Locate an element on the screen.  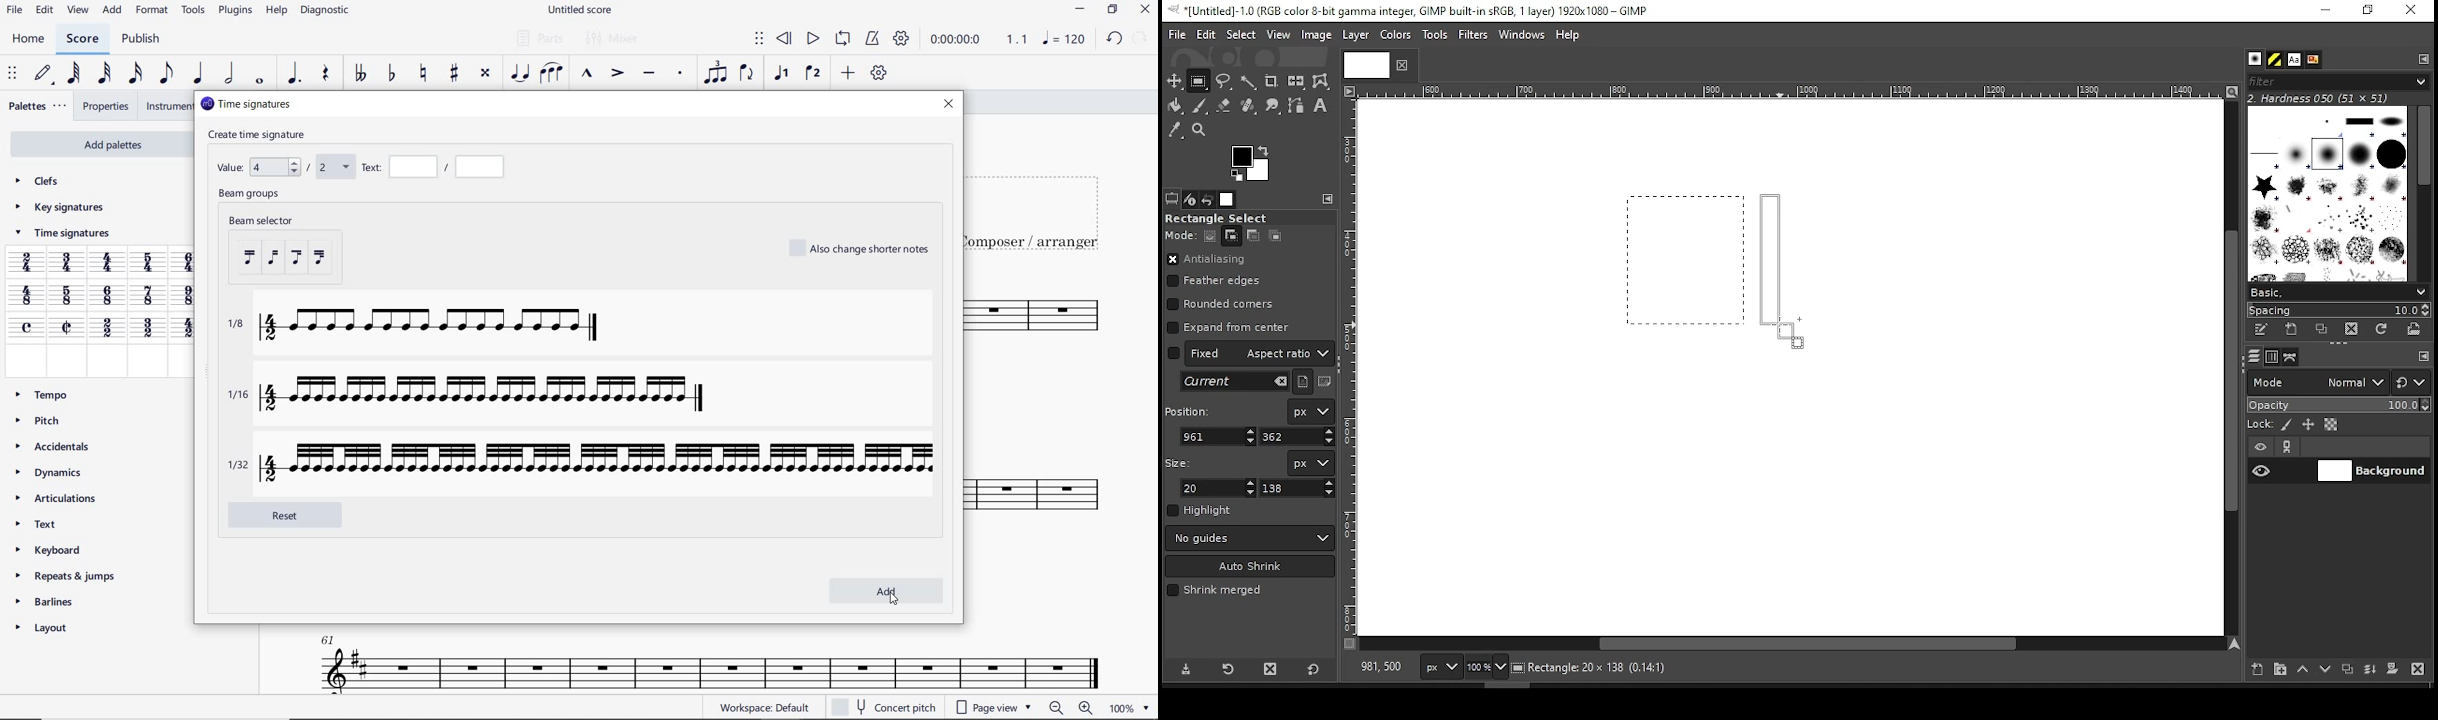
color is located at coordinates (1396, 34).